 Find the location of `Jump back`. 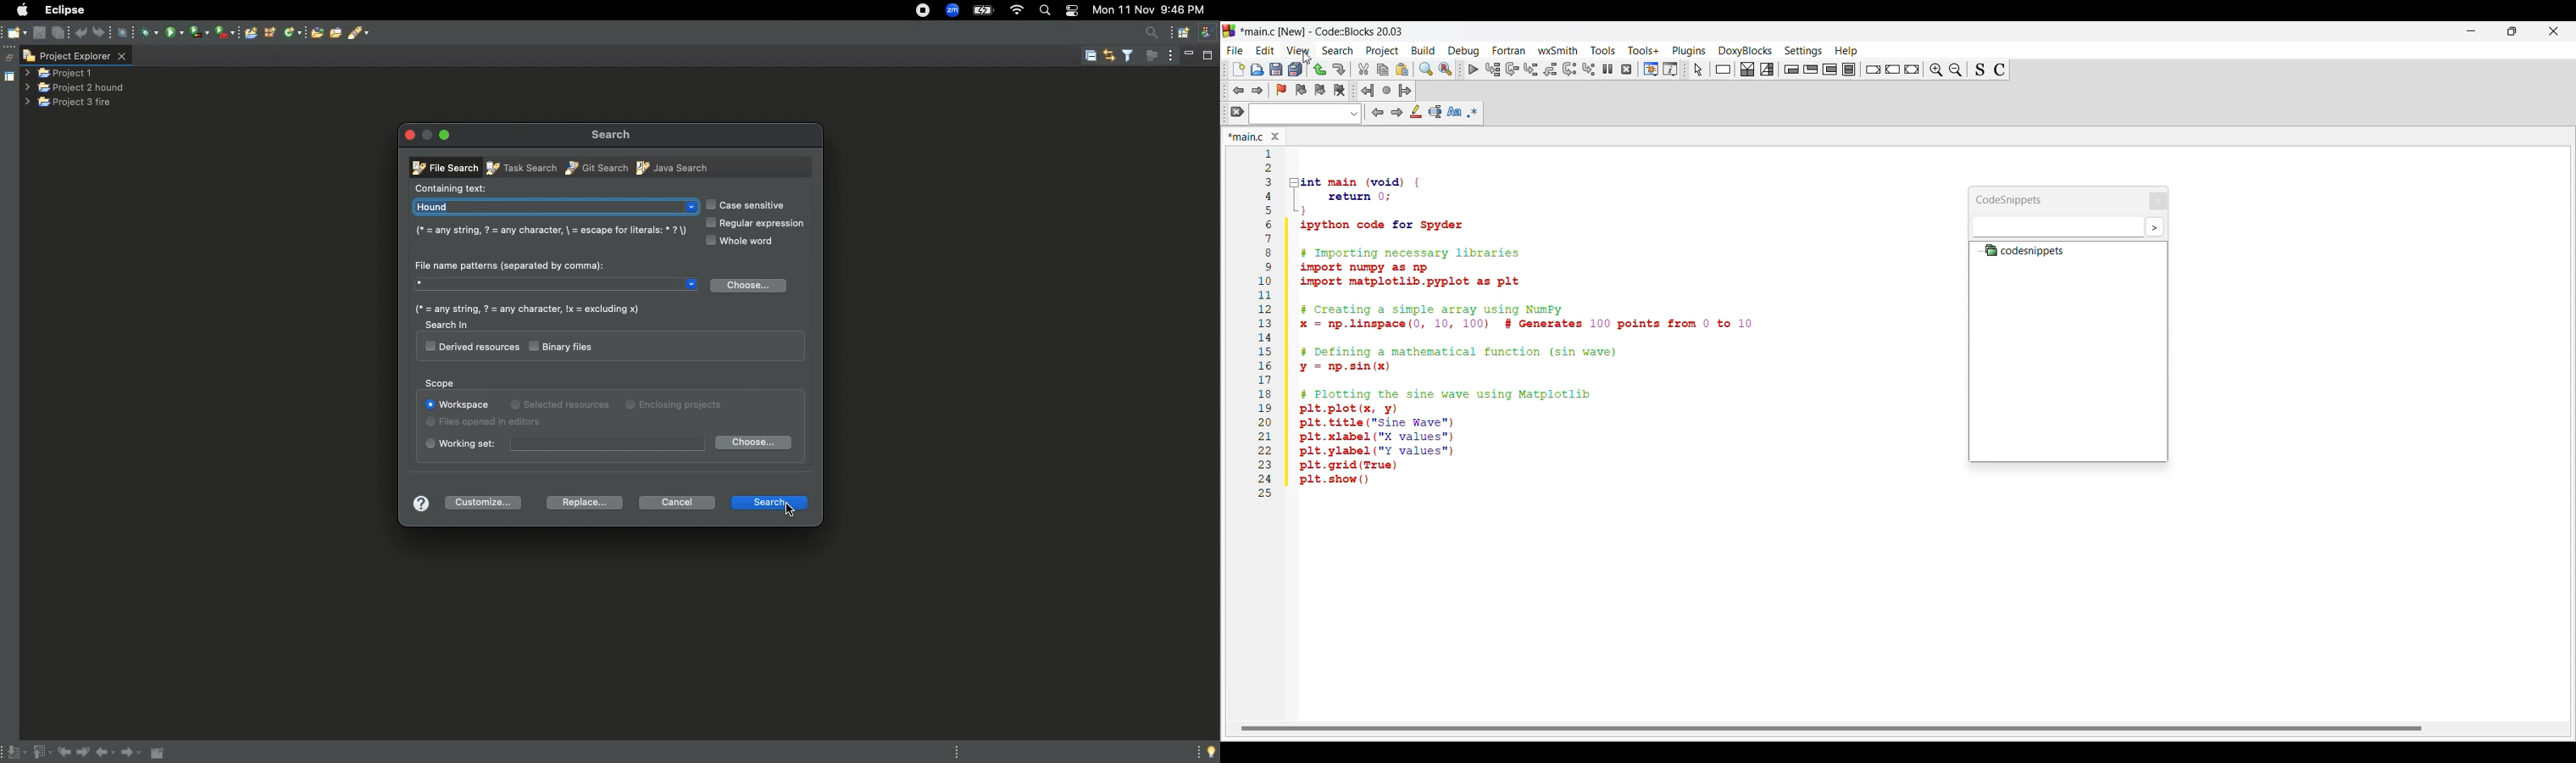

Jump back is located at coordinates (1368, 90).